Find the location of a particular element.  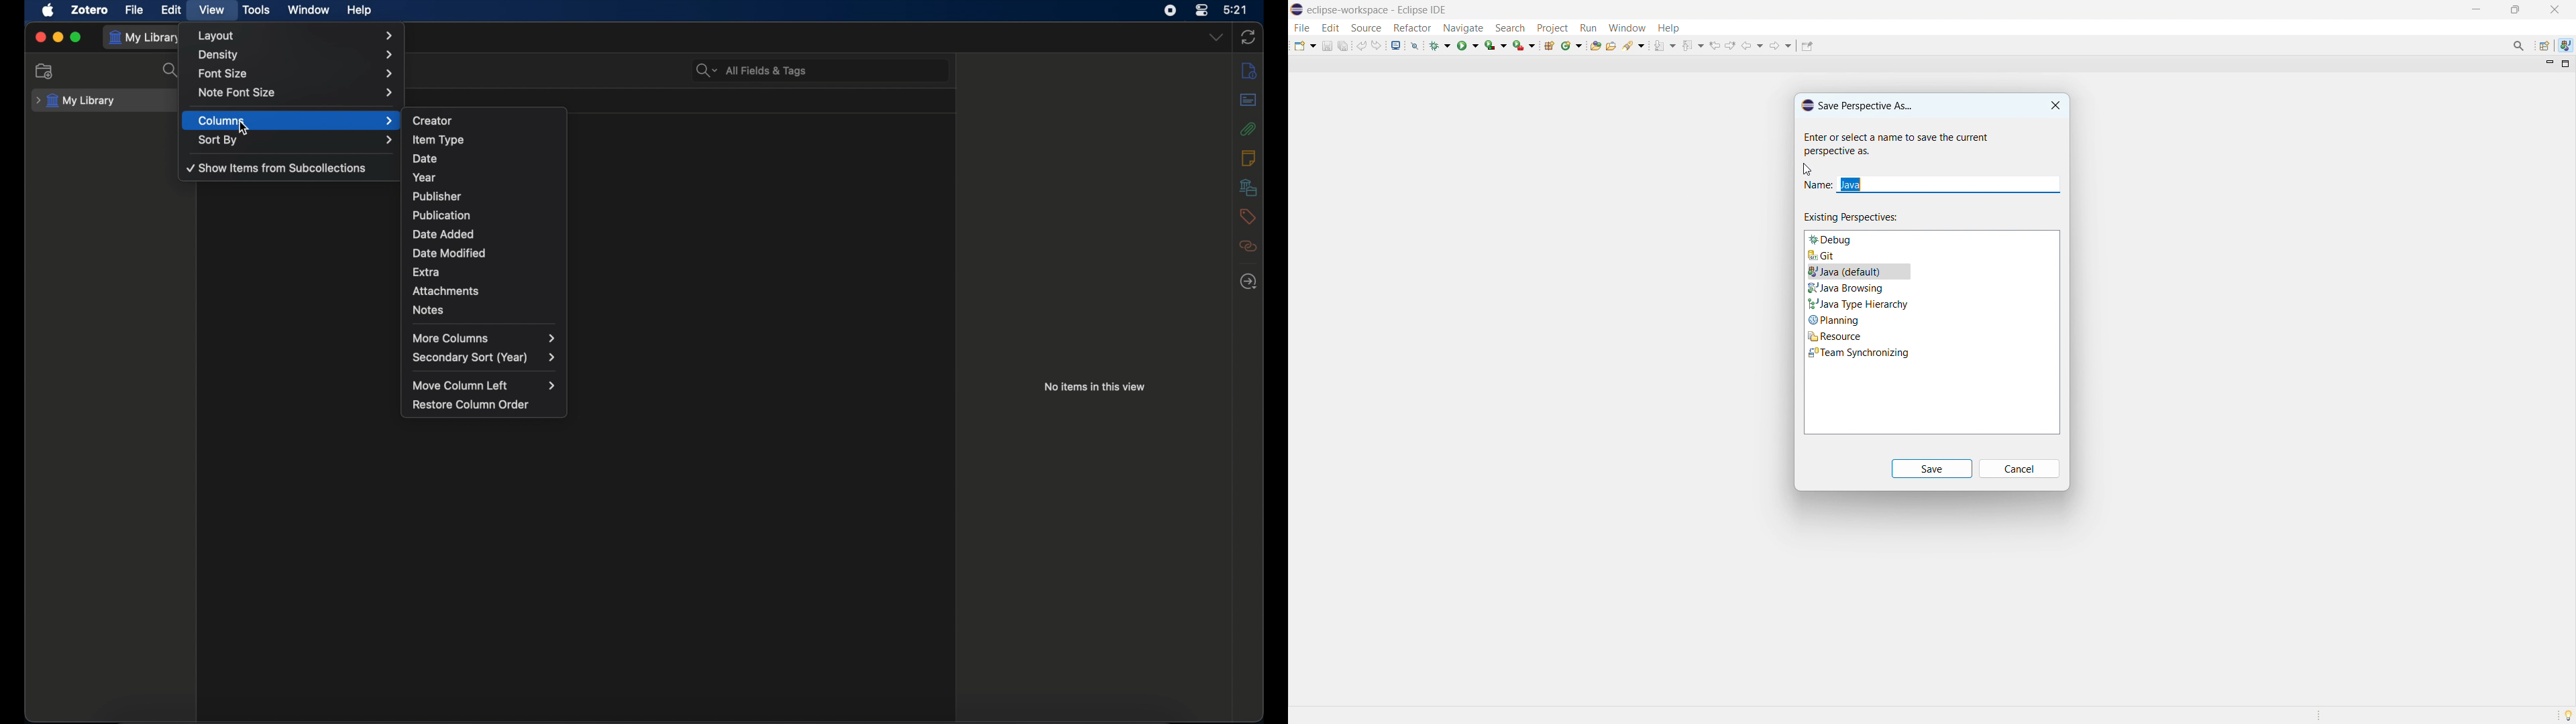

sync is located at coordinates (1248, 38).